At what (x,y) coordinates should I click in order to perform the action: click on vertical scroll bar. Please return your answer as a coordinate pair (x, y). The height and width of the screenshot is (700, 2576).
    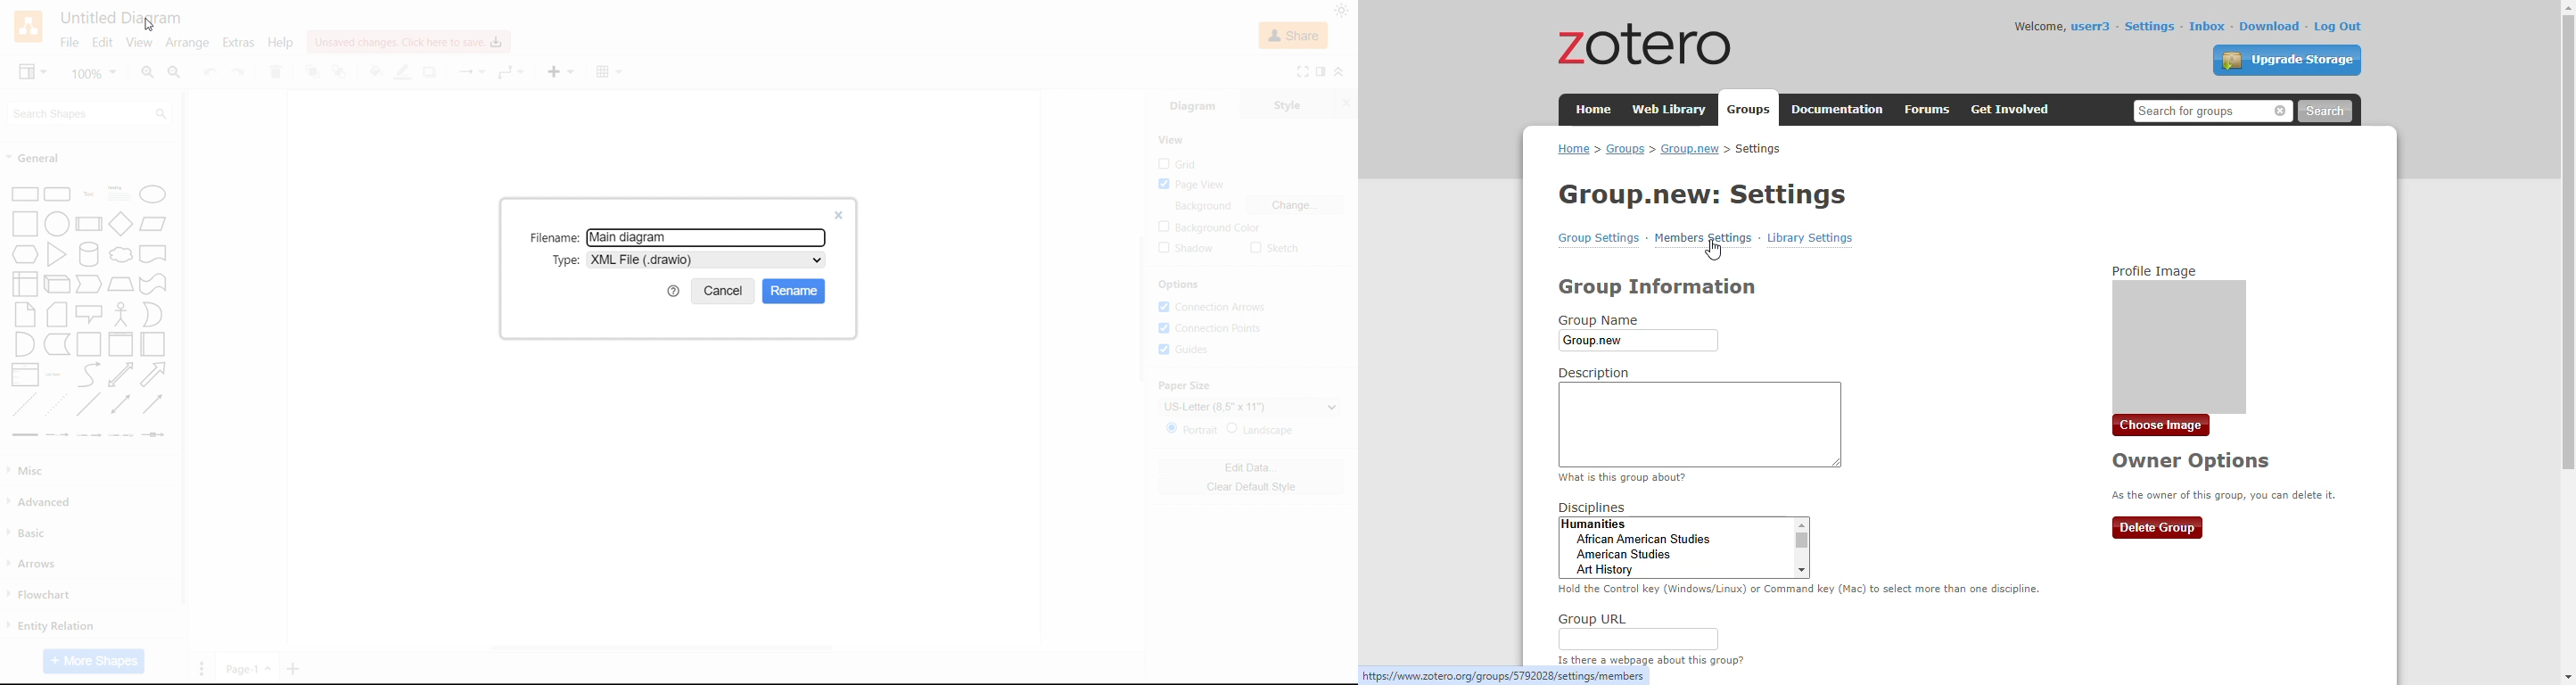
    Looking at the image, I should click on (2567, 241).